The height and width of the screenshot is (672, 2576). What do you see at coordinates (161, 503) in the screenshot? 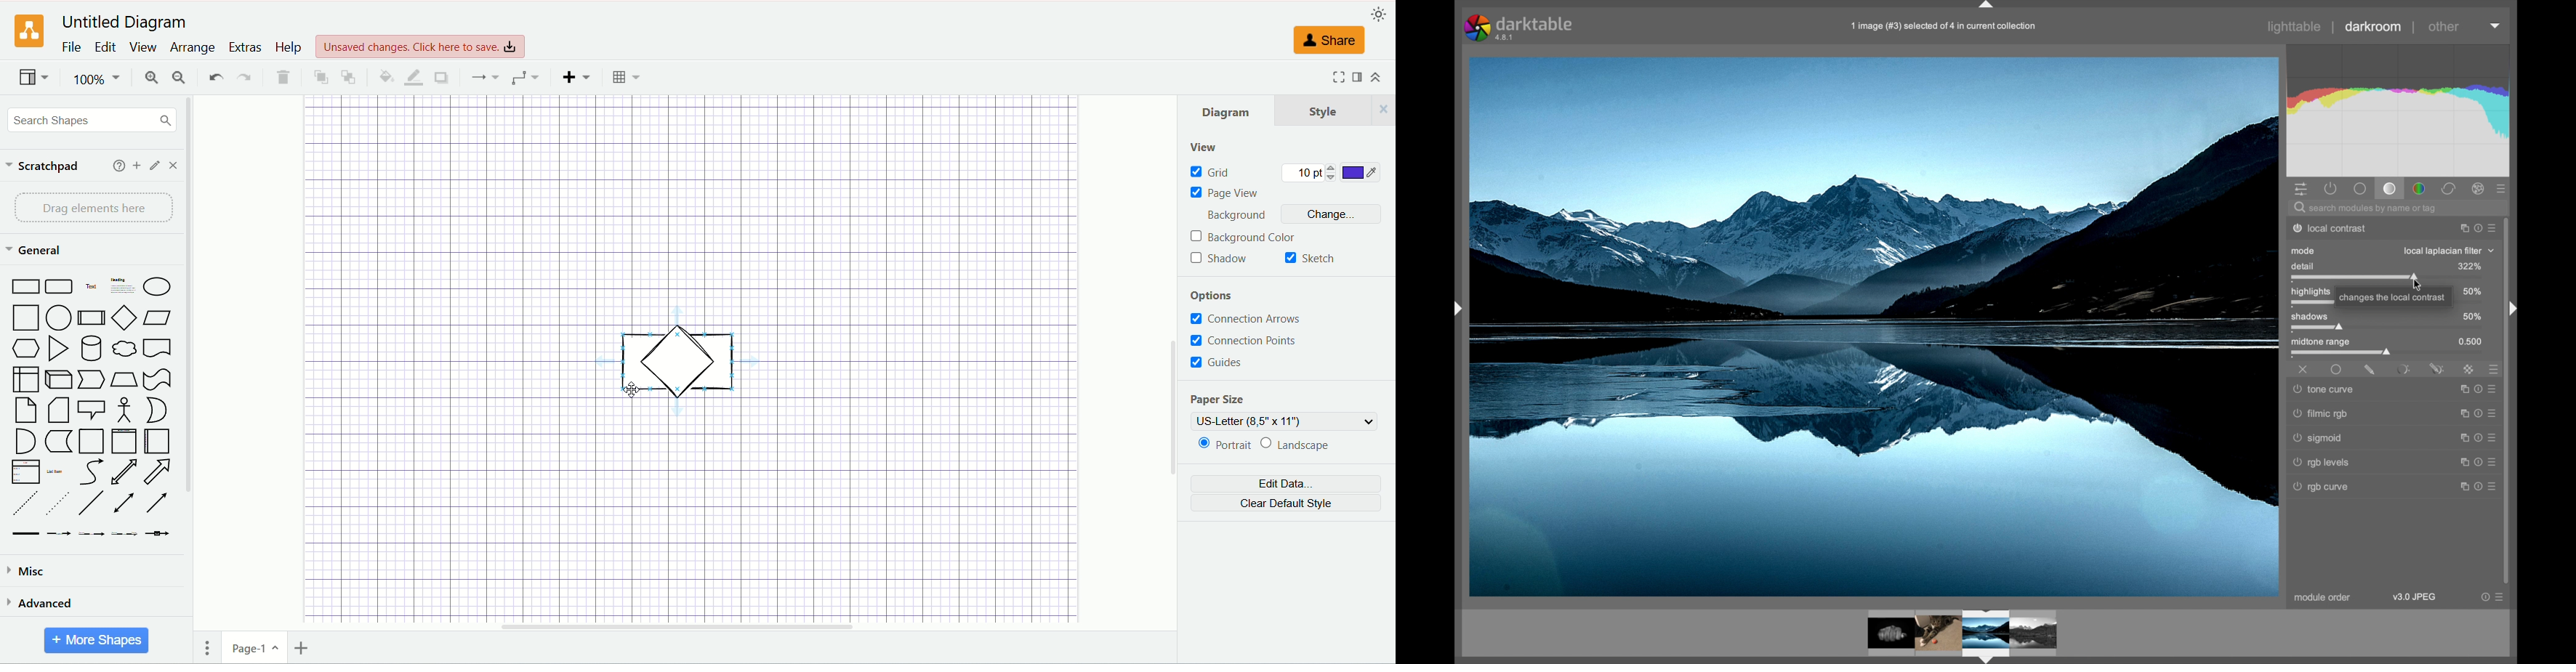
I see `Directional Arrow` at bounding box center [161, 503].